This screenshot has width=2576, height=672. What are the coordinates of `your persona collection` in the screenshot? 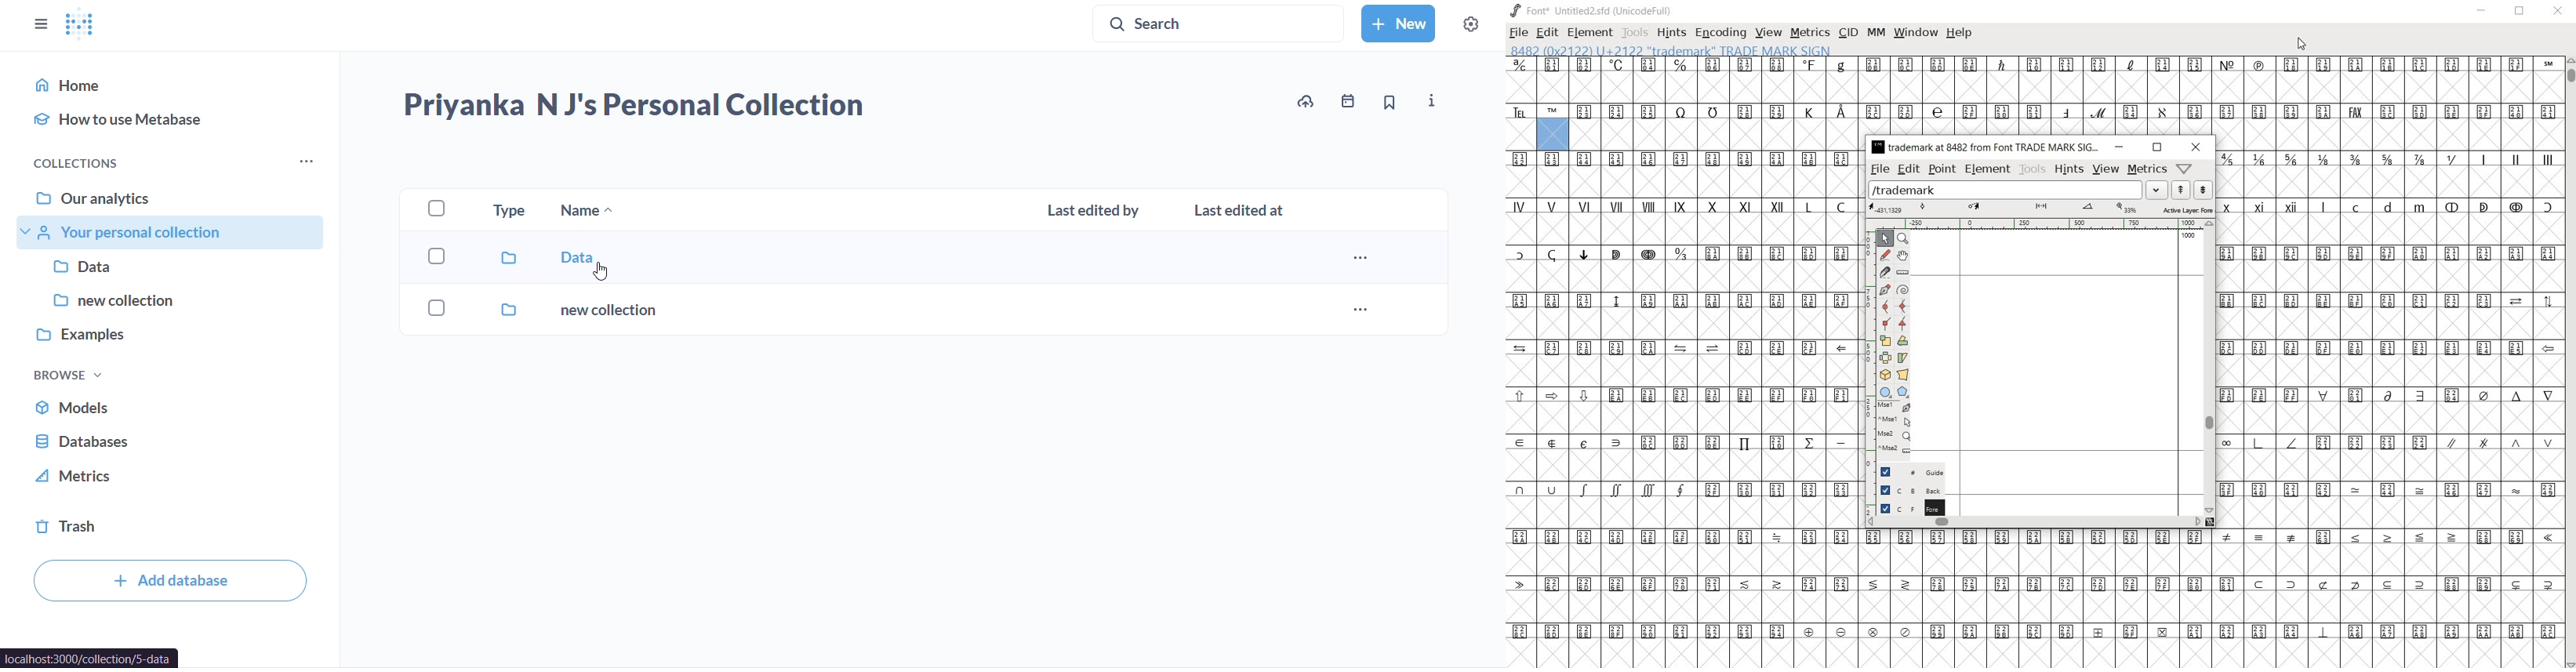 It's located at (171, 230).